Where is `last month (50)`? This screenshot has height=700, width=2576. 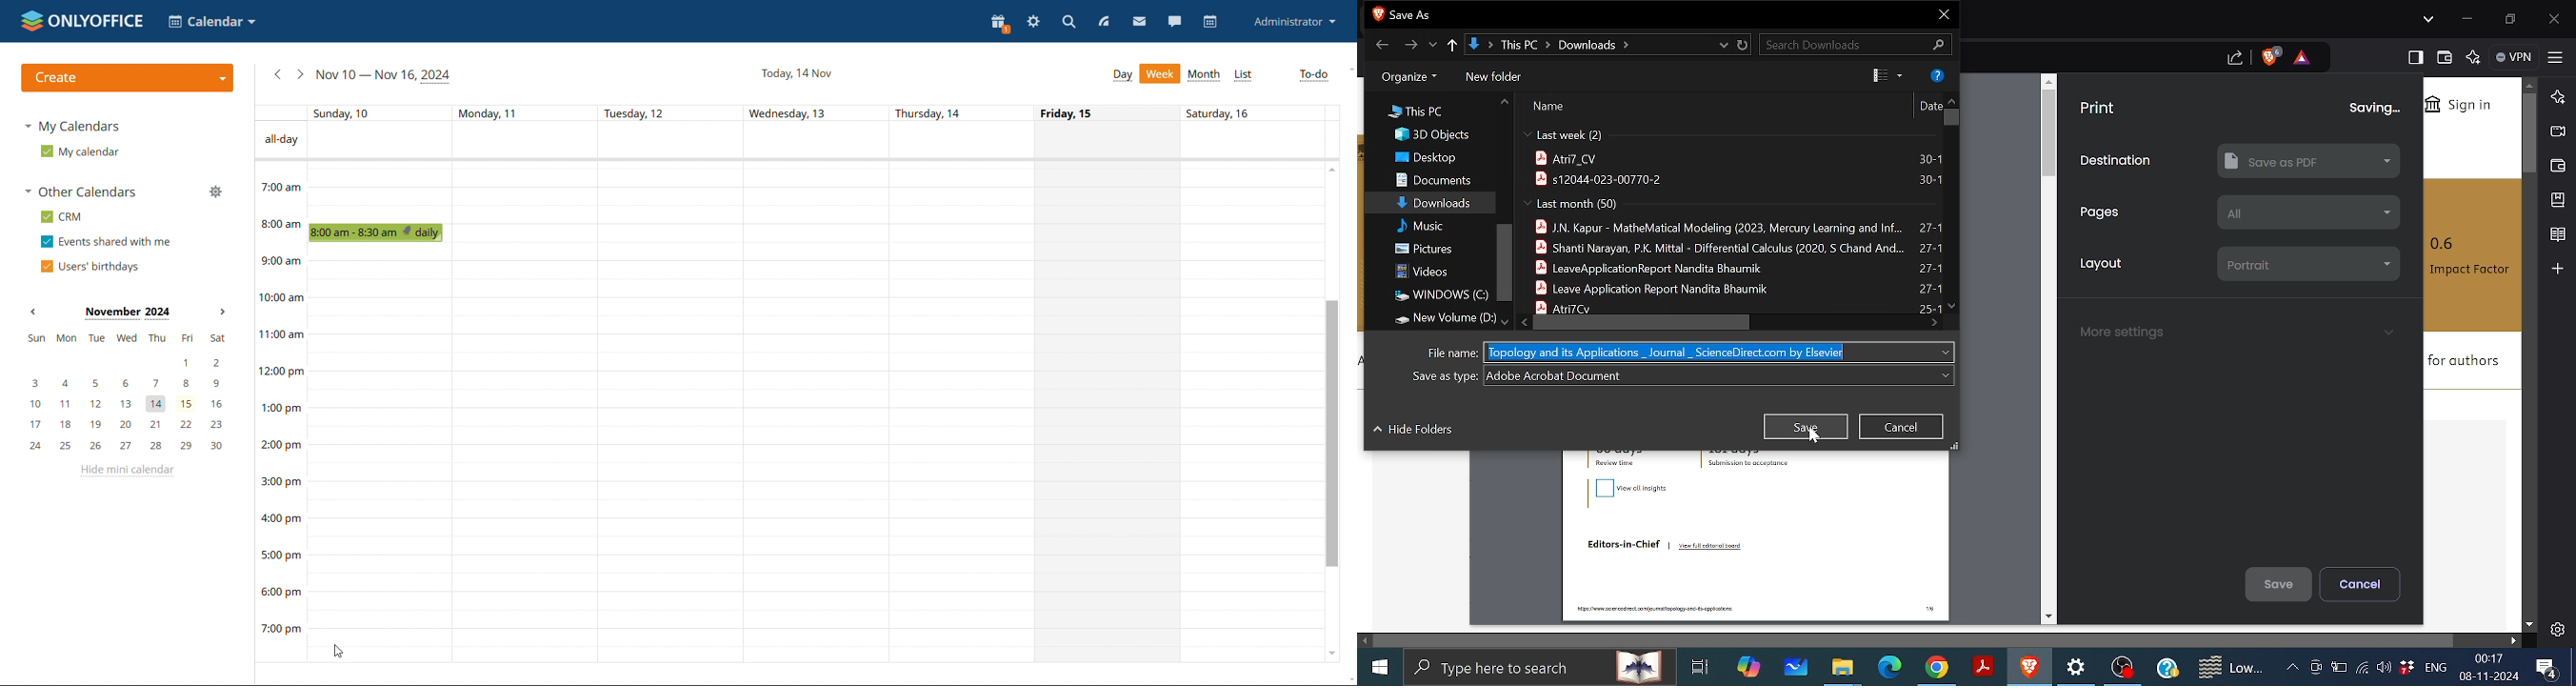 last month (50) is located at coordinates (1578, 205).